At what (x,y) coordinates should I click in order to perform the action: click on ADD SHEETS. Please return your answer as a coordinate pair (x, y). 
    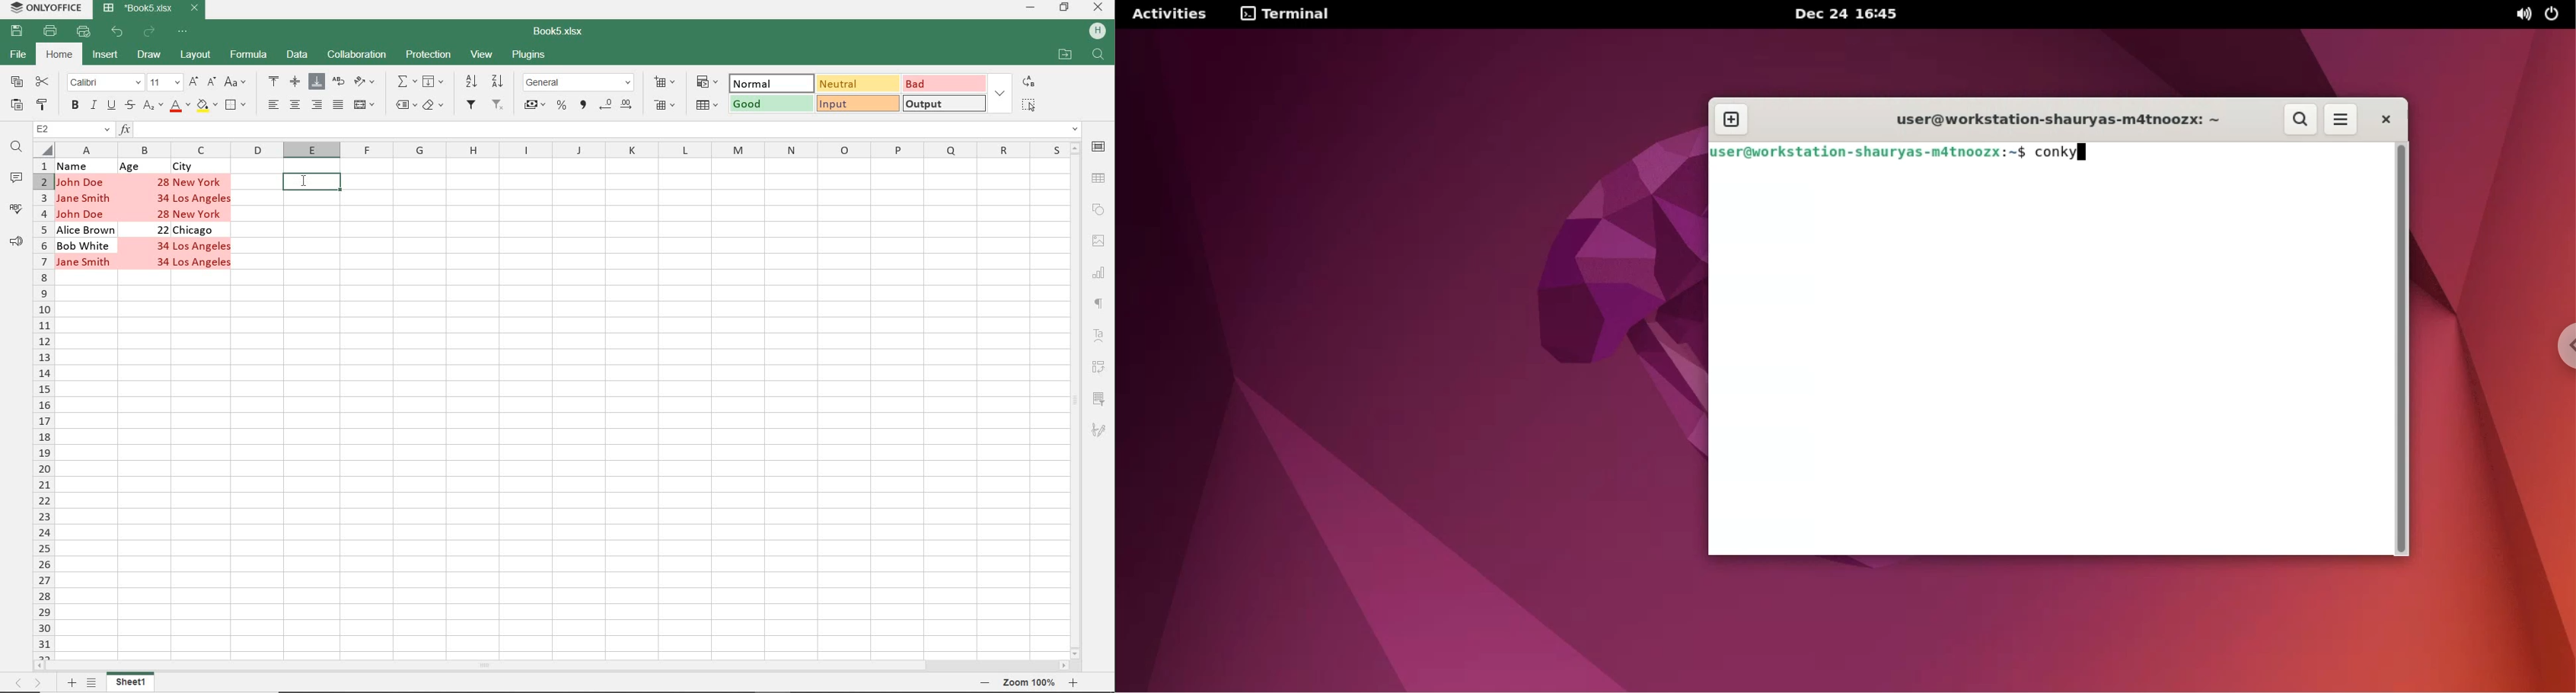
    Looking at the image, I should click on (72, 683).